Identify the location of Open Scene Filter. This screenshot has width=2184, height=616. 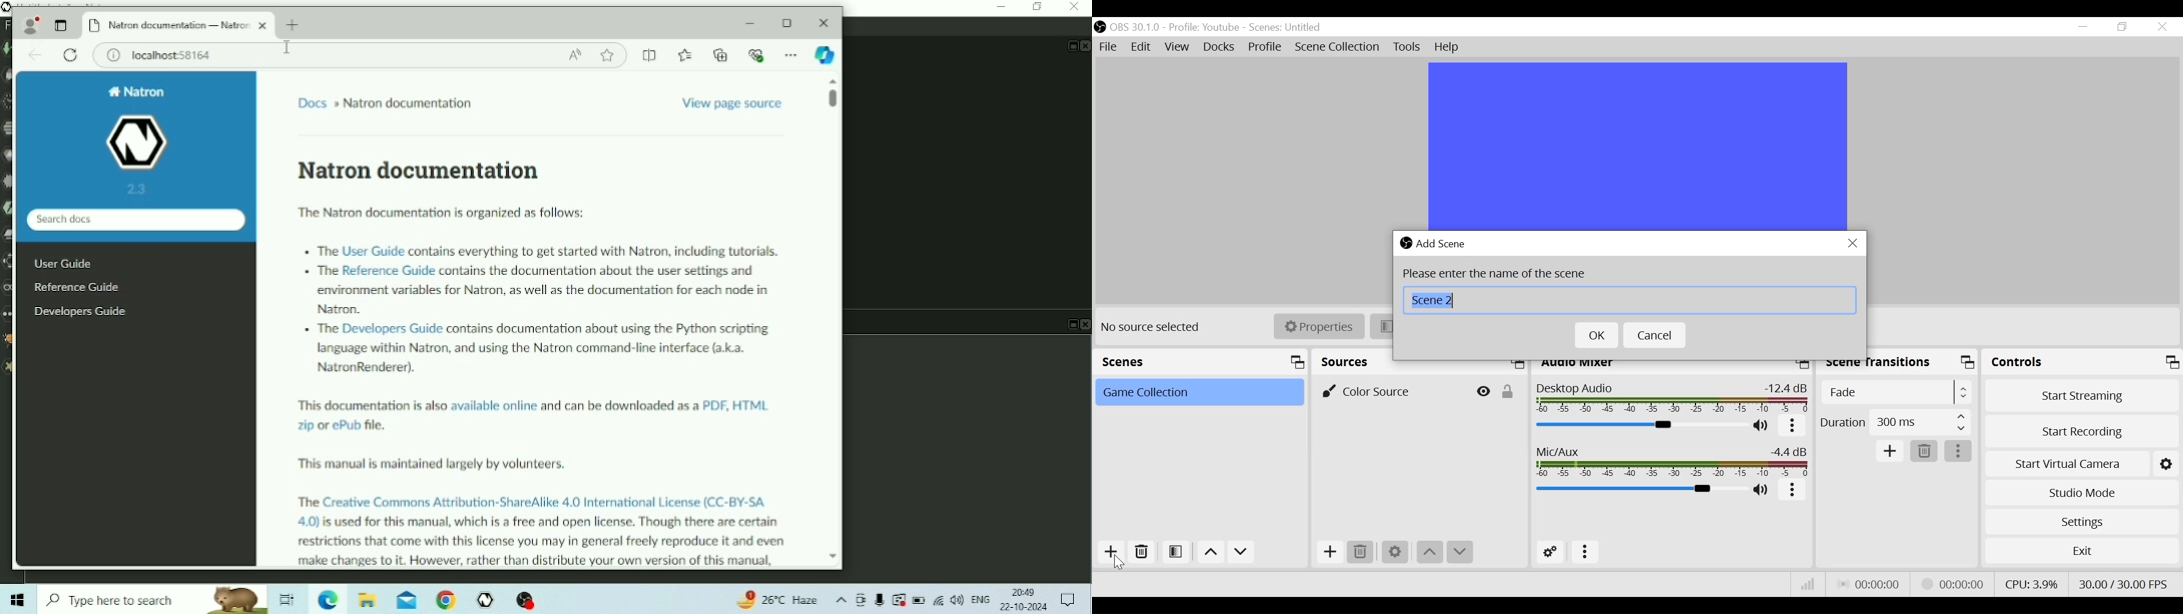
(1177, 553).